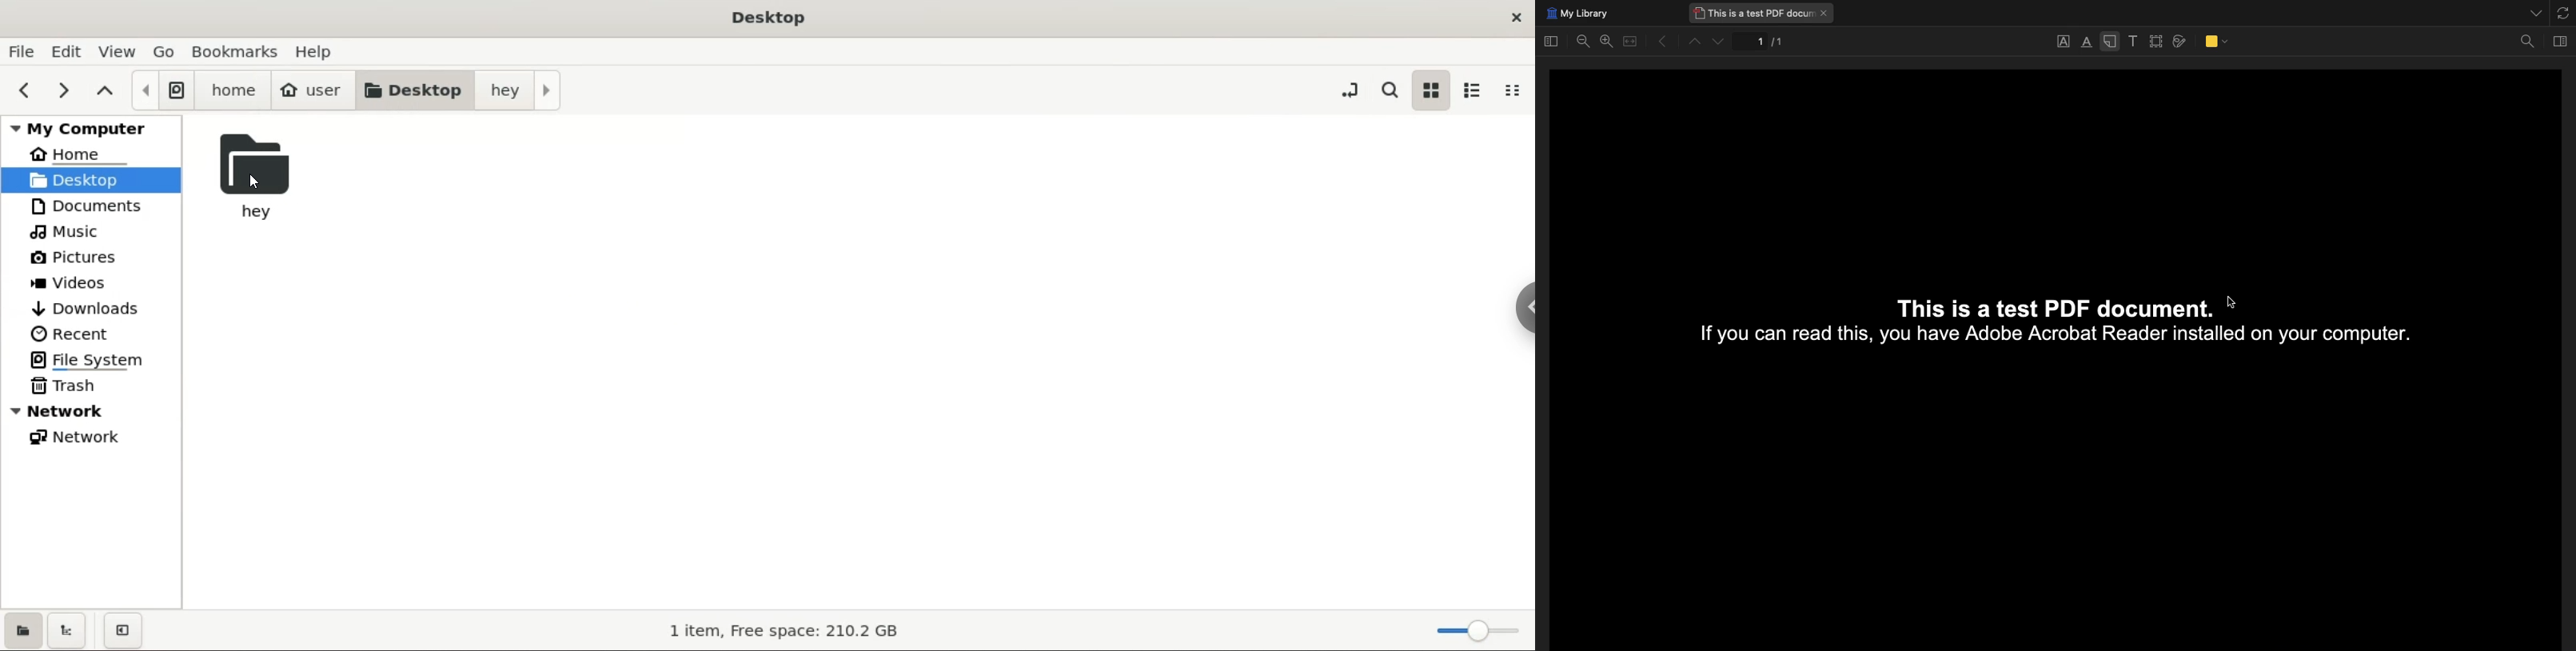  What do you see at coordinates (68, 51) in the screenshot?
I see `edit` at bounding box center [68, 51].